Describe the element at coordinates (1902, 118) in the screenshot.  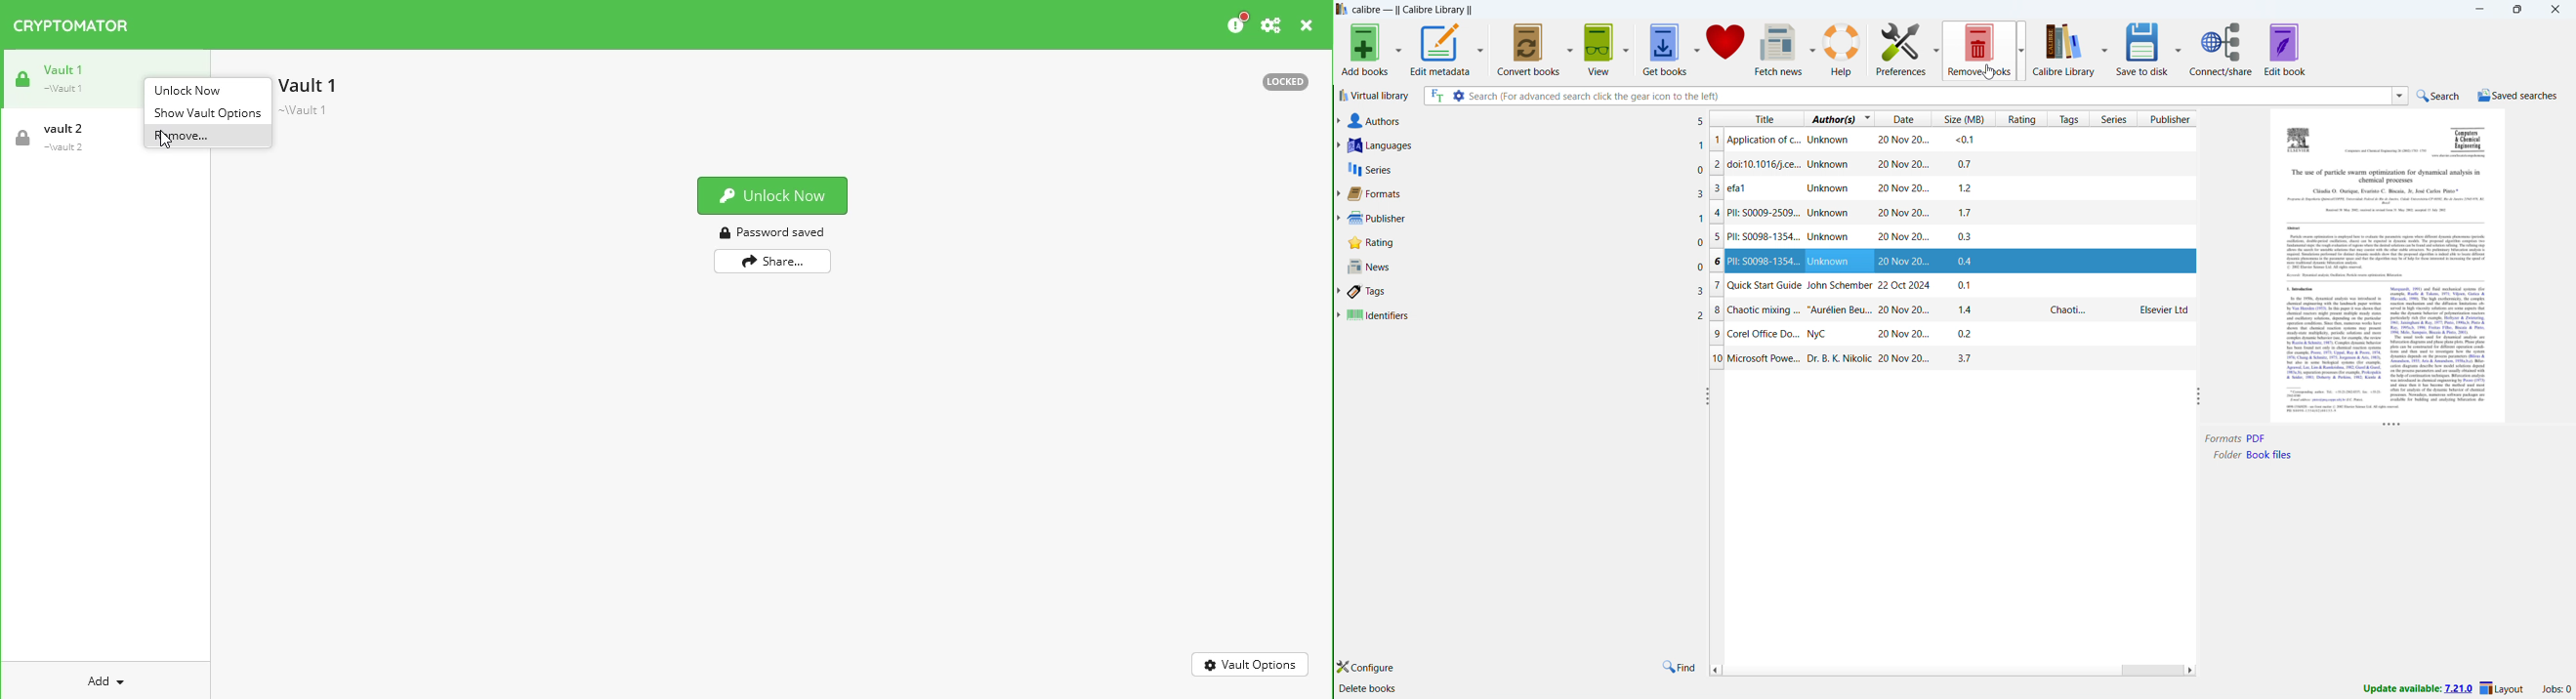
I see `sort by date` at that location.